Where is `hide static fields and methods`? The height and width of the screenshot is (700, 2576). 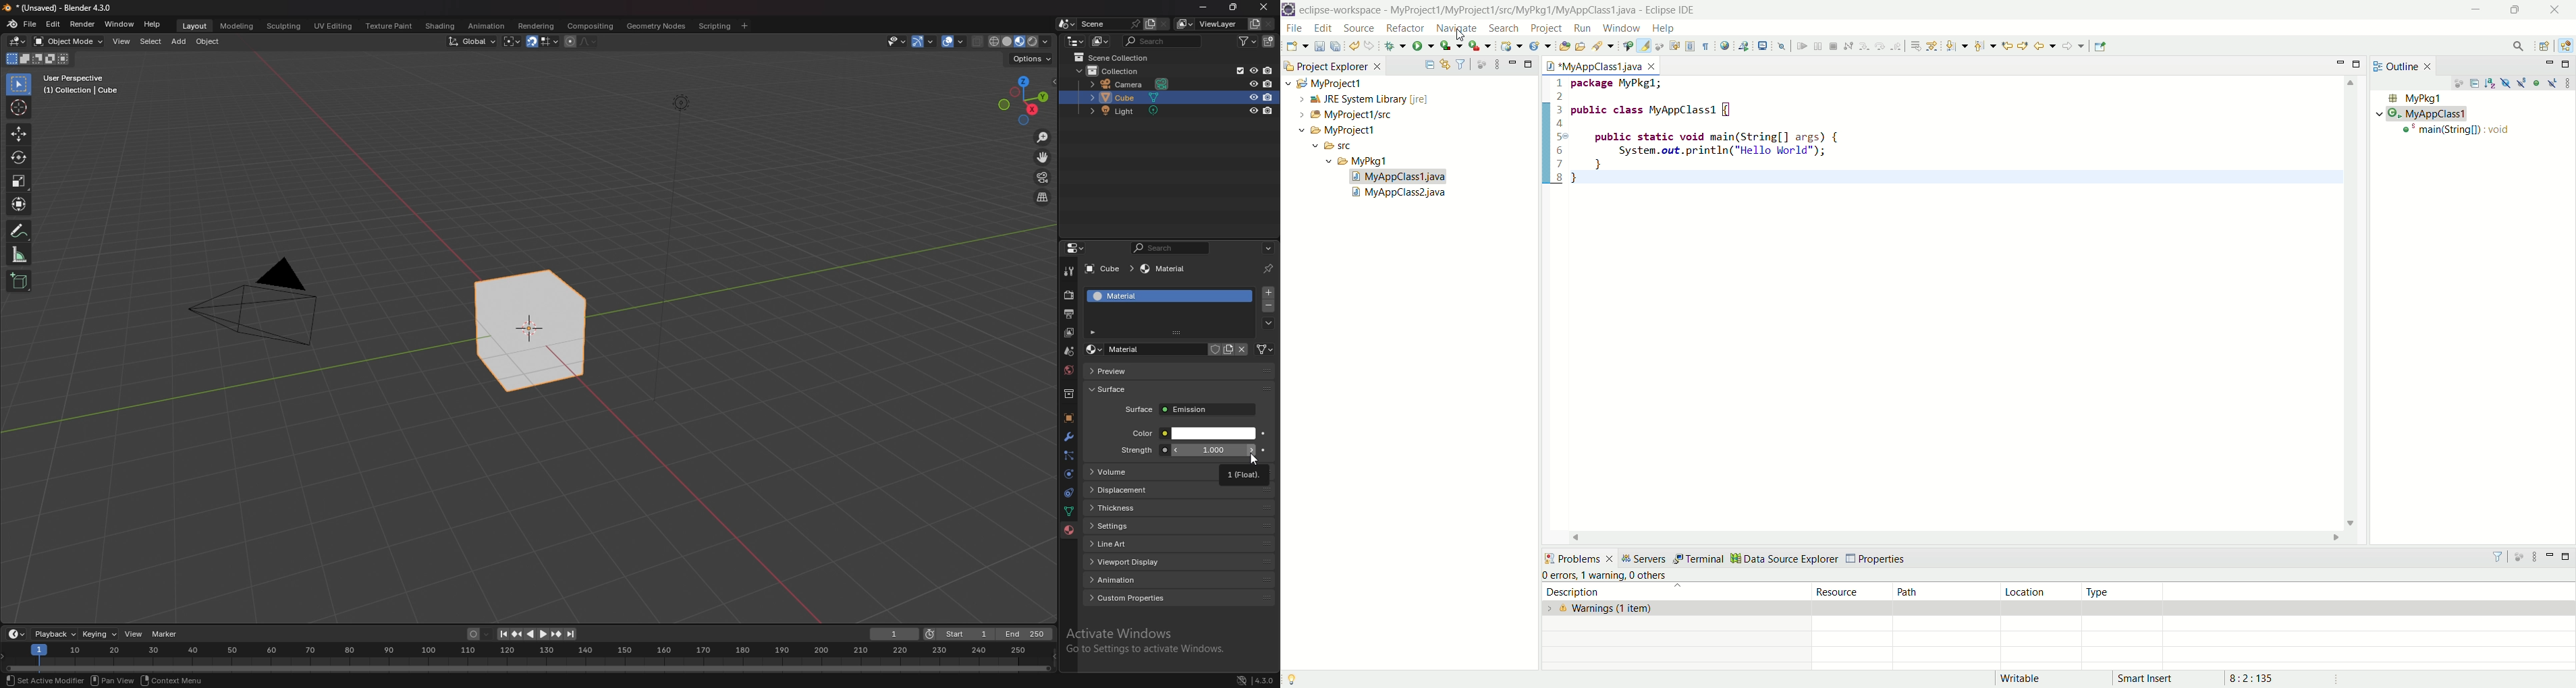
hide static fields and methods is located at coordinates (2522, 84).